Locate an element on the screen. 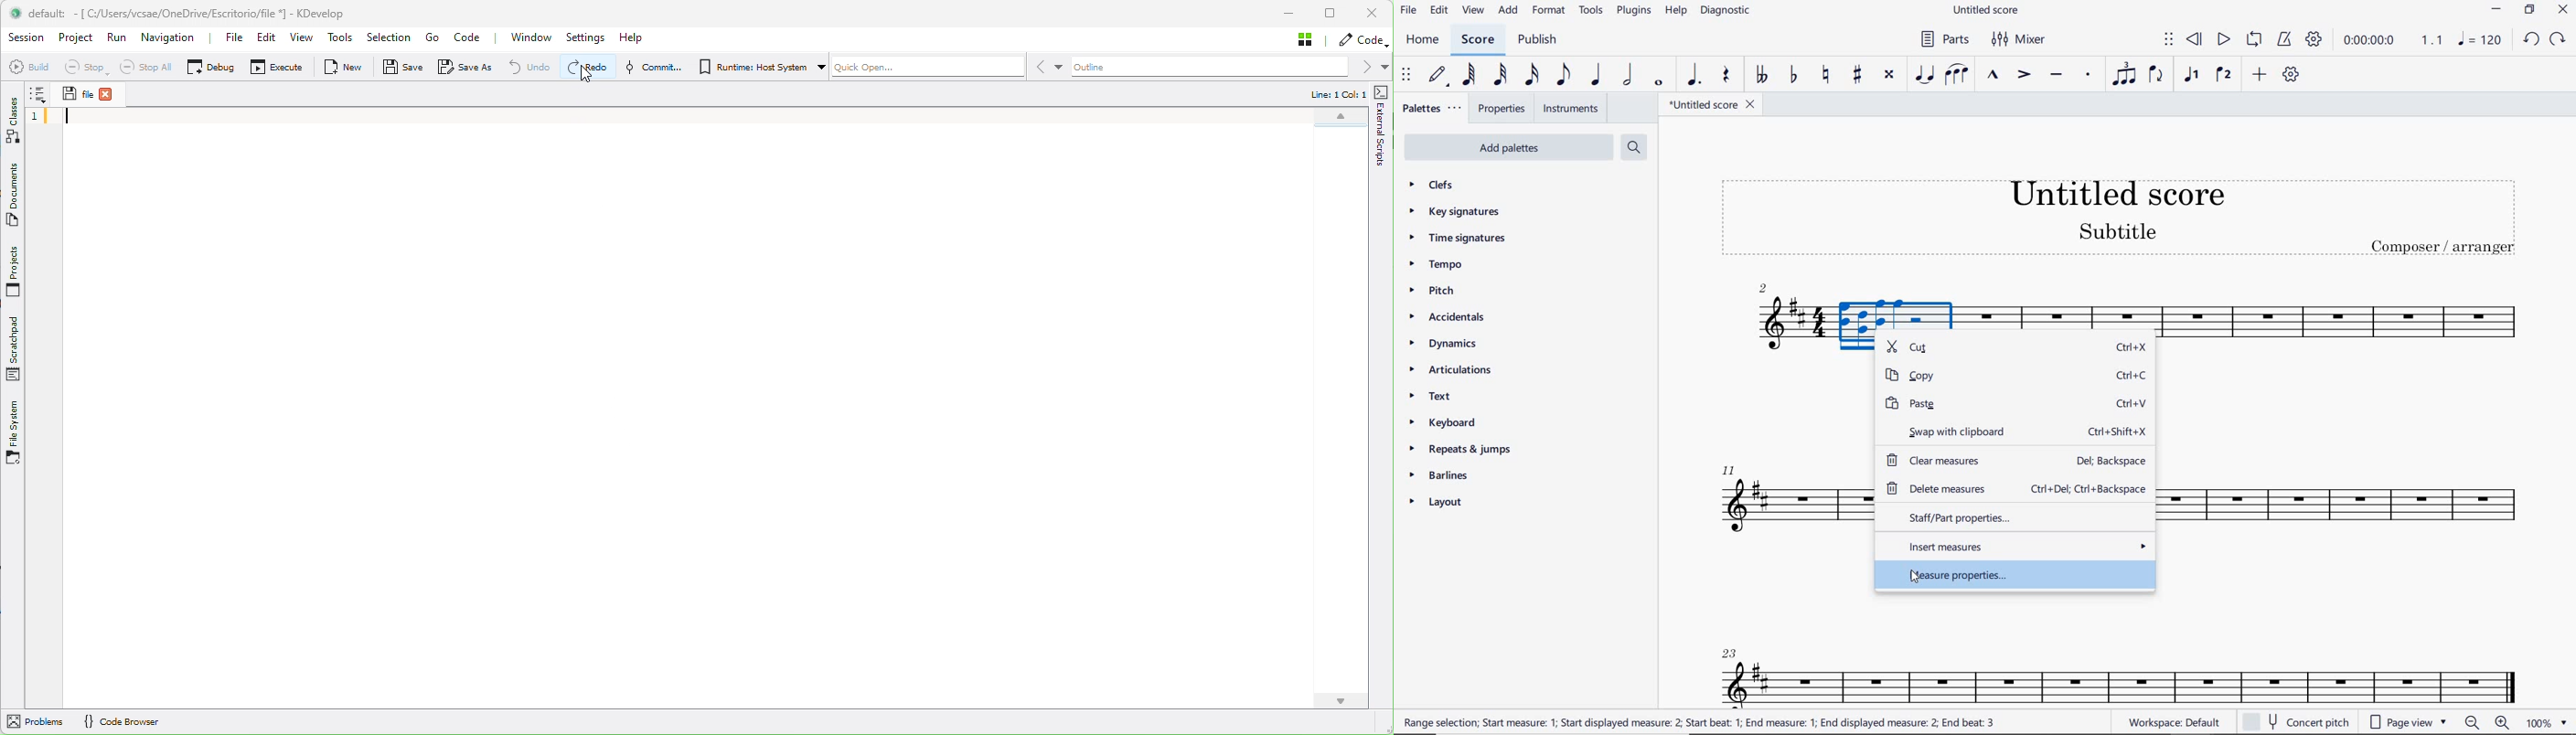  WHOLE NOTE is located at coordinates (1657, 82).